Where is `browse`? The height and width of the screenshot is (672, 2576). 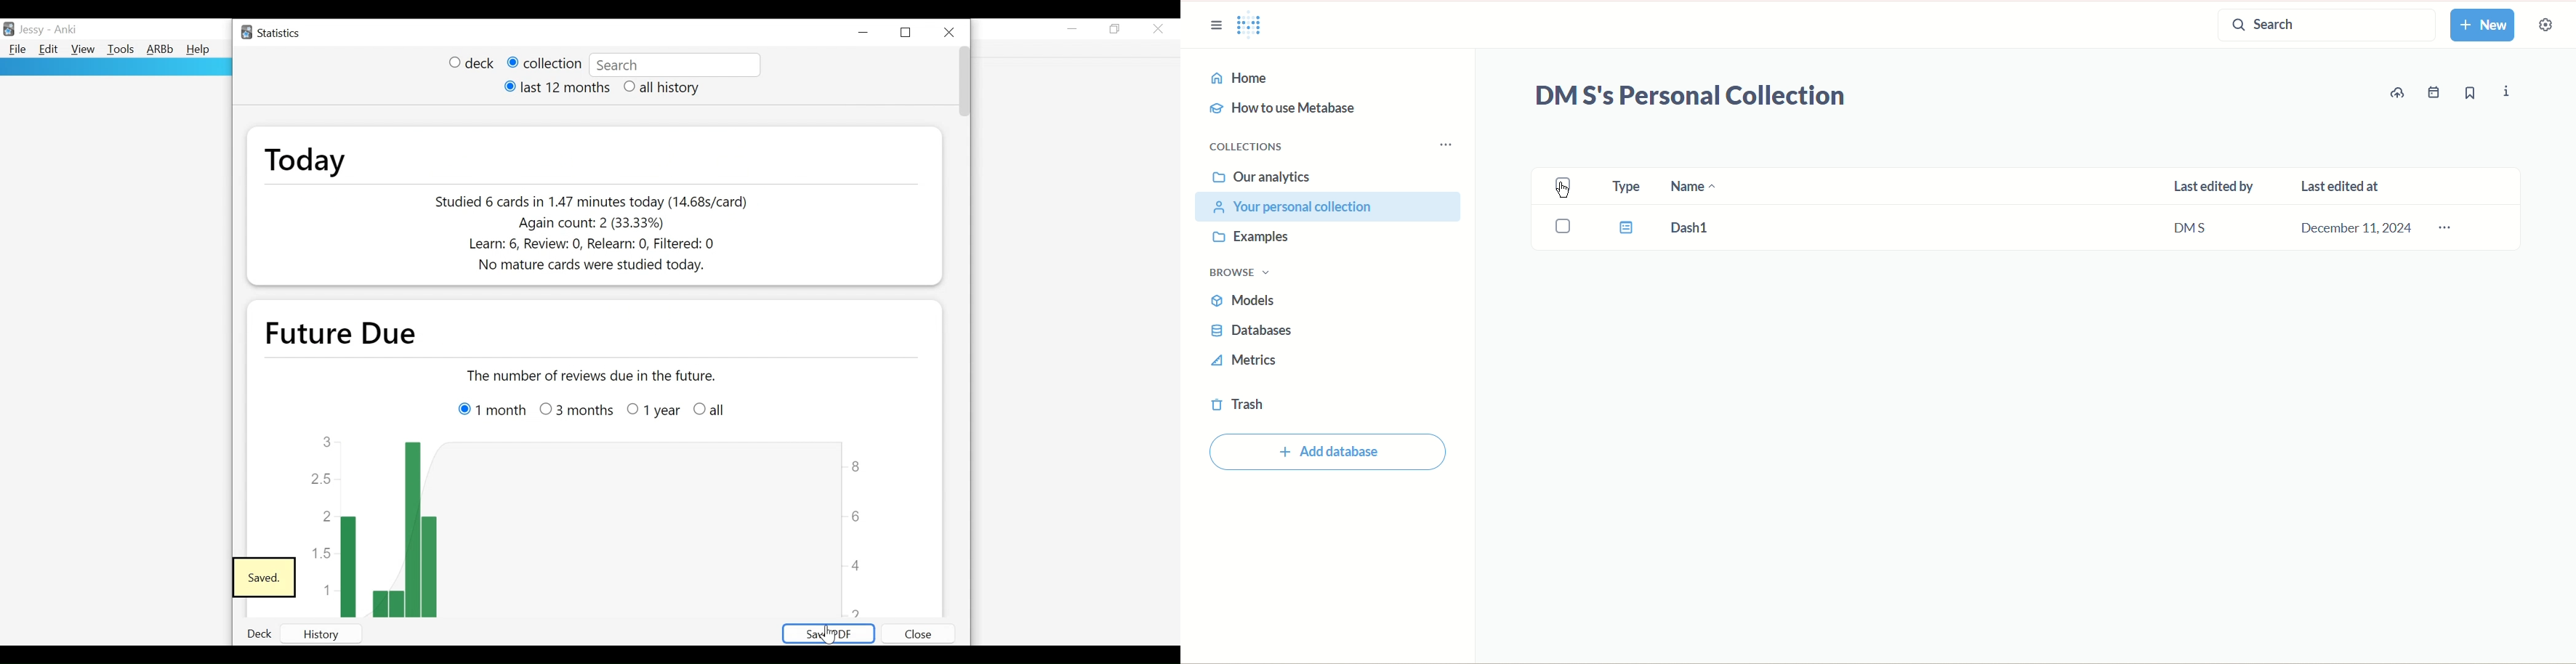
browse is located at coordinates (1242, 274).